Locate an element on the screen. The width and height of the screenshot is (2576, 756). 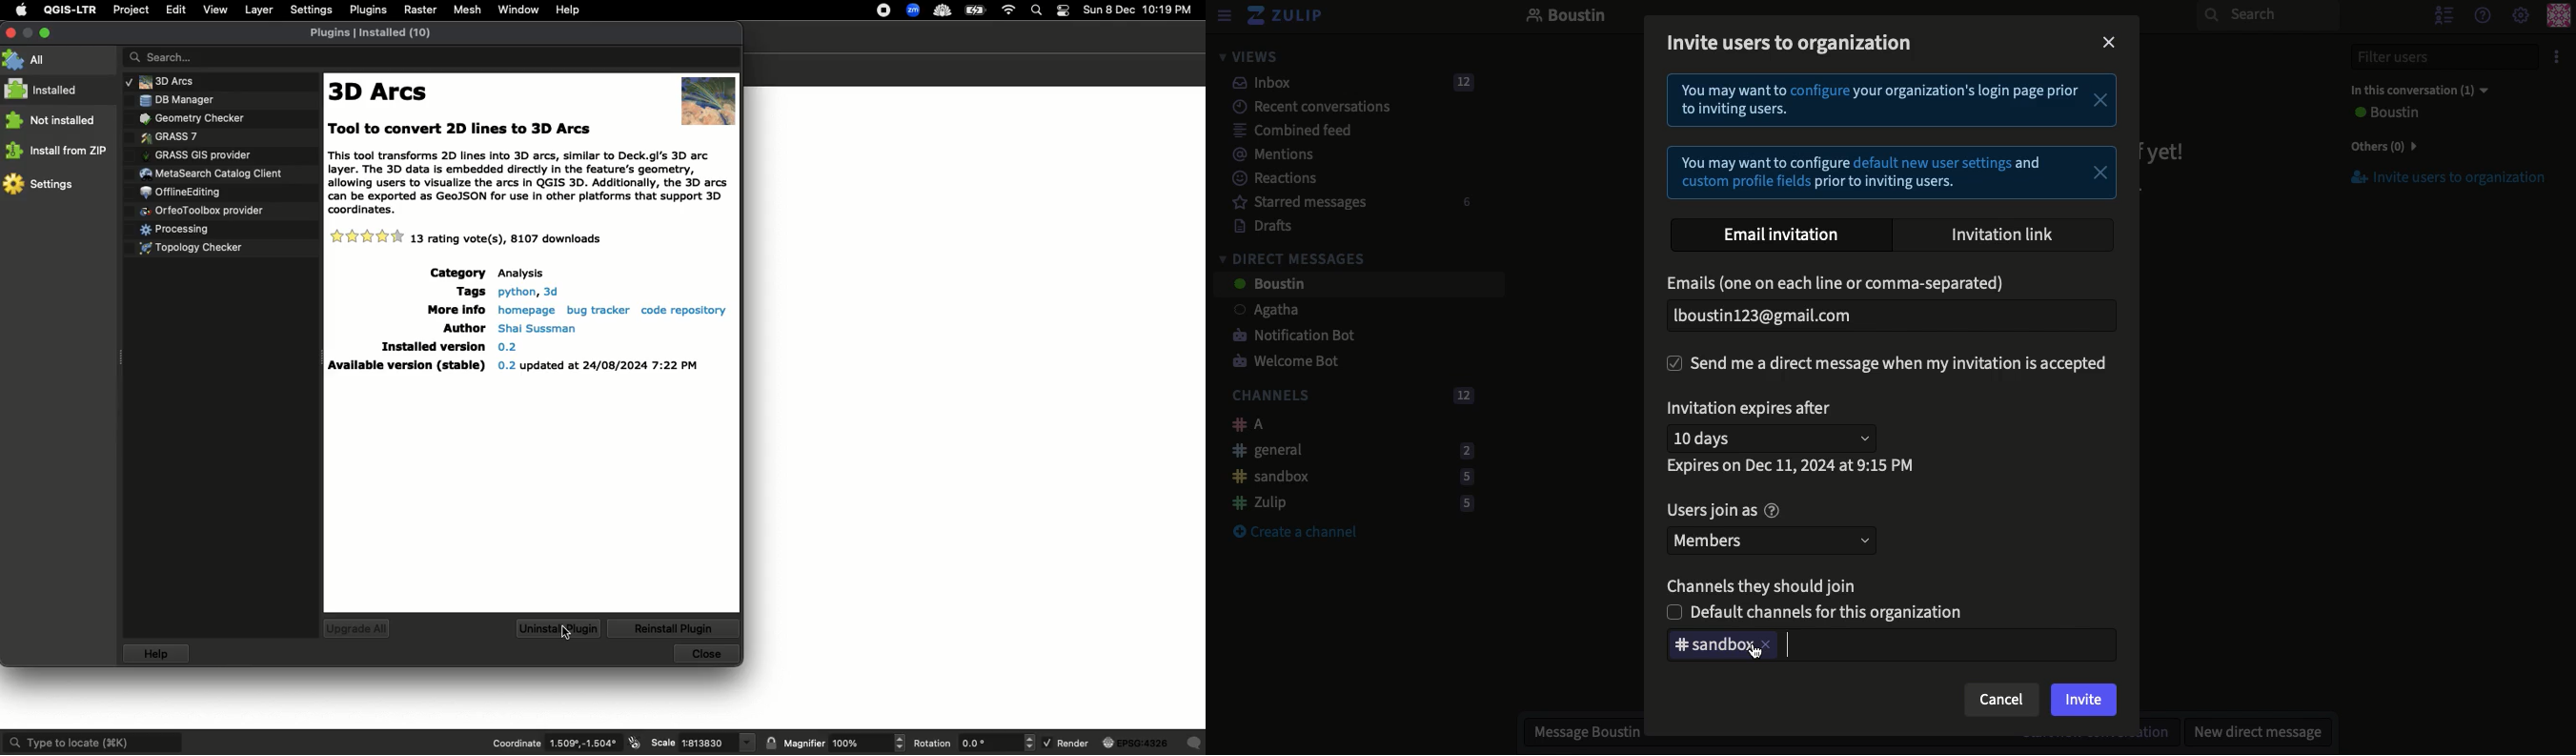
 is located at coordinates (2109, 43).